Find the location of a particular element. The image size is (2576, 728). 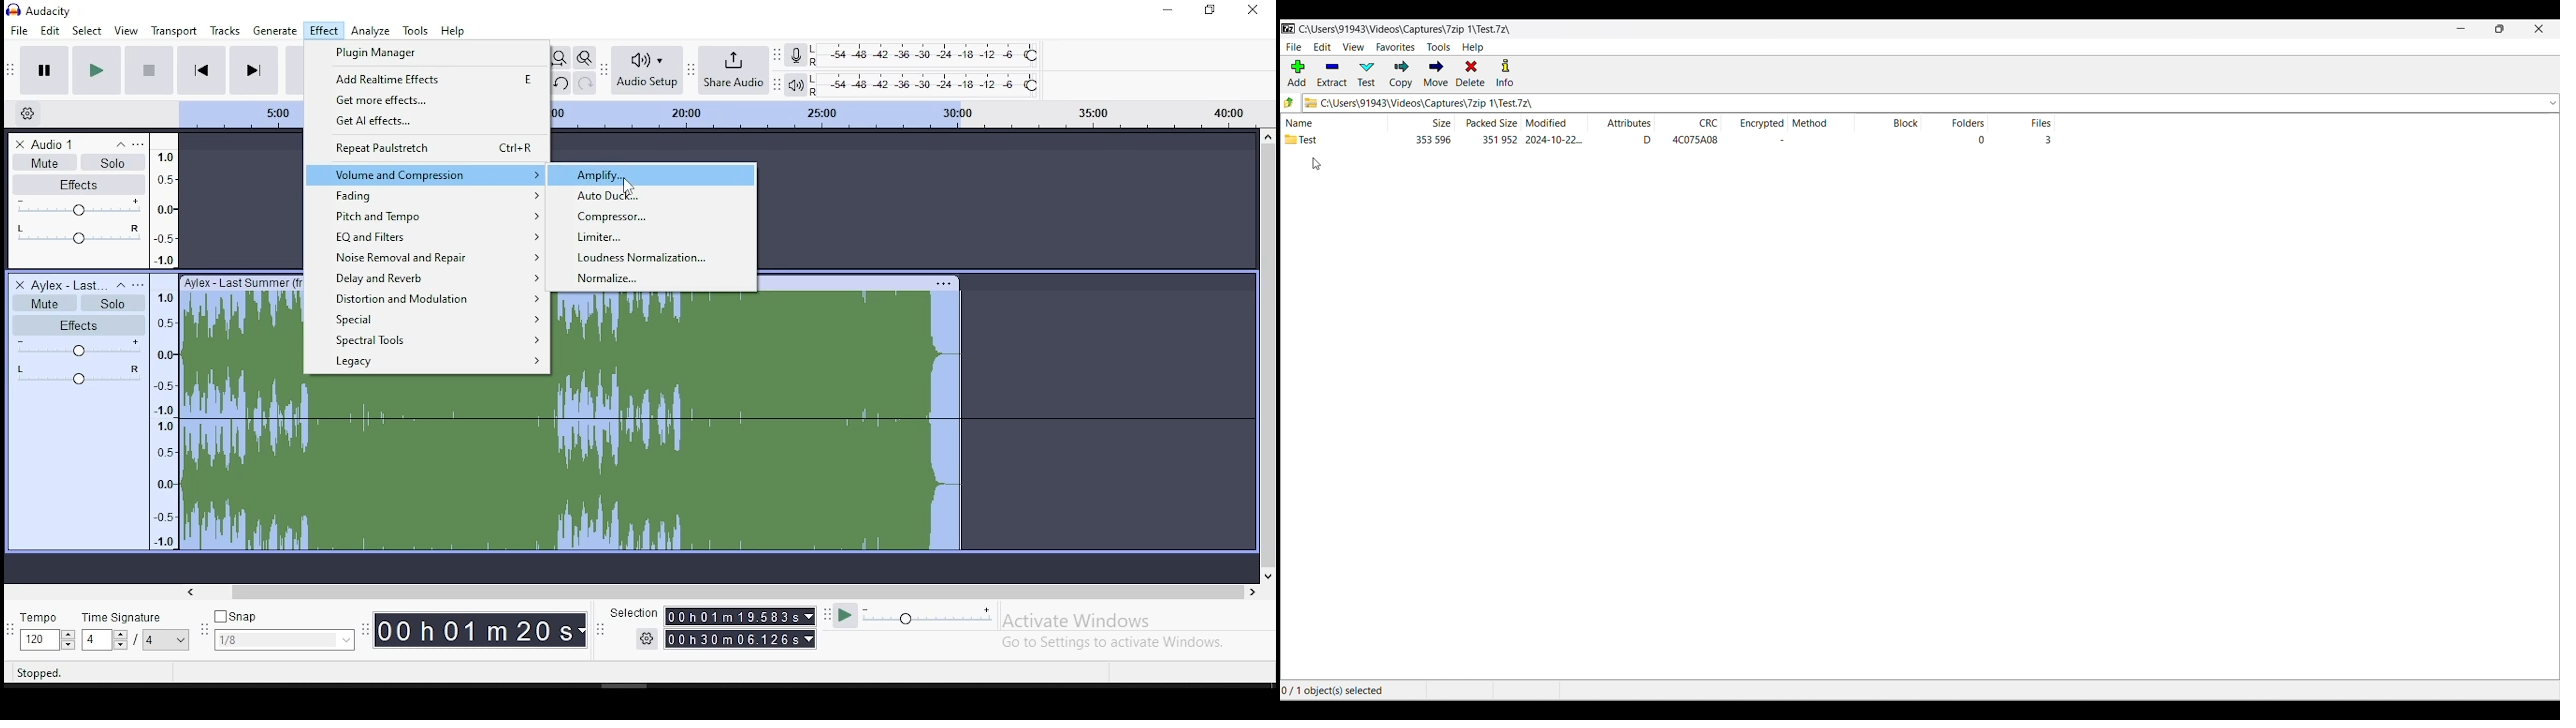

view is located at coordinates (129, 30).